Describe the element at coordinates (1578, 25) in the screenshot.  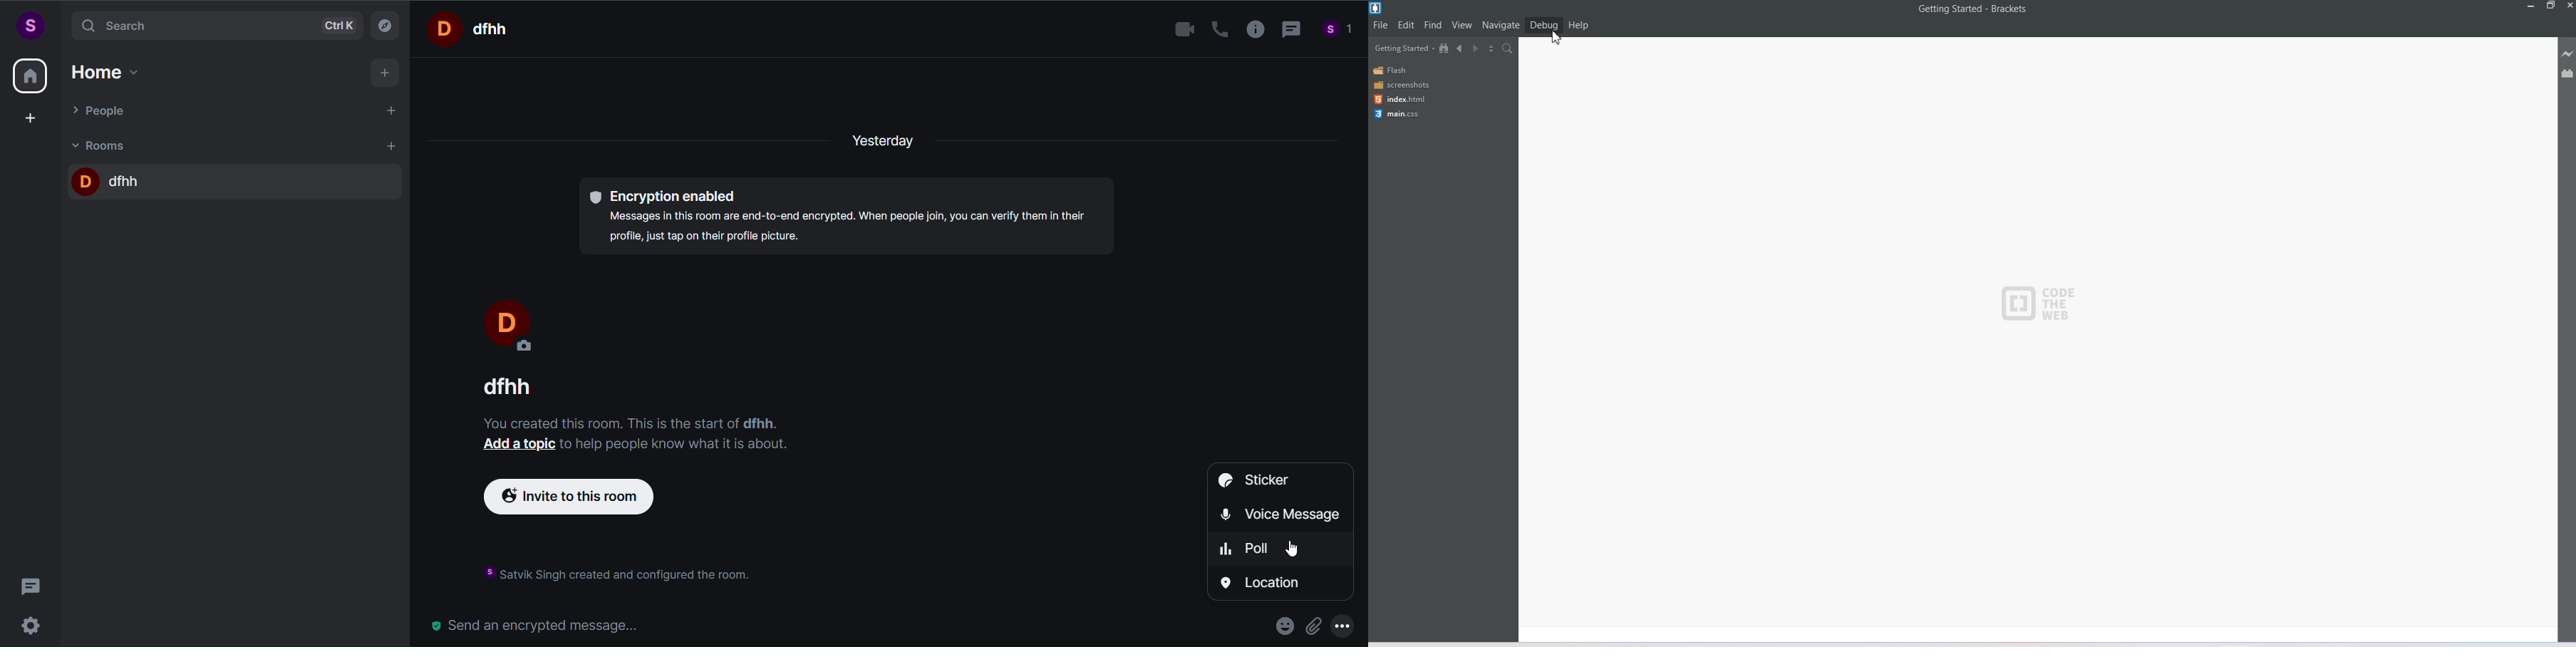
I see `Help` at that location.